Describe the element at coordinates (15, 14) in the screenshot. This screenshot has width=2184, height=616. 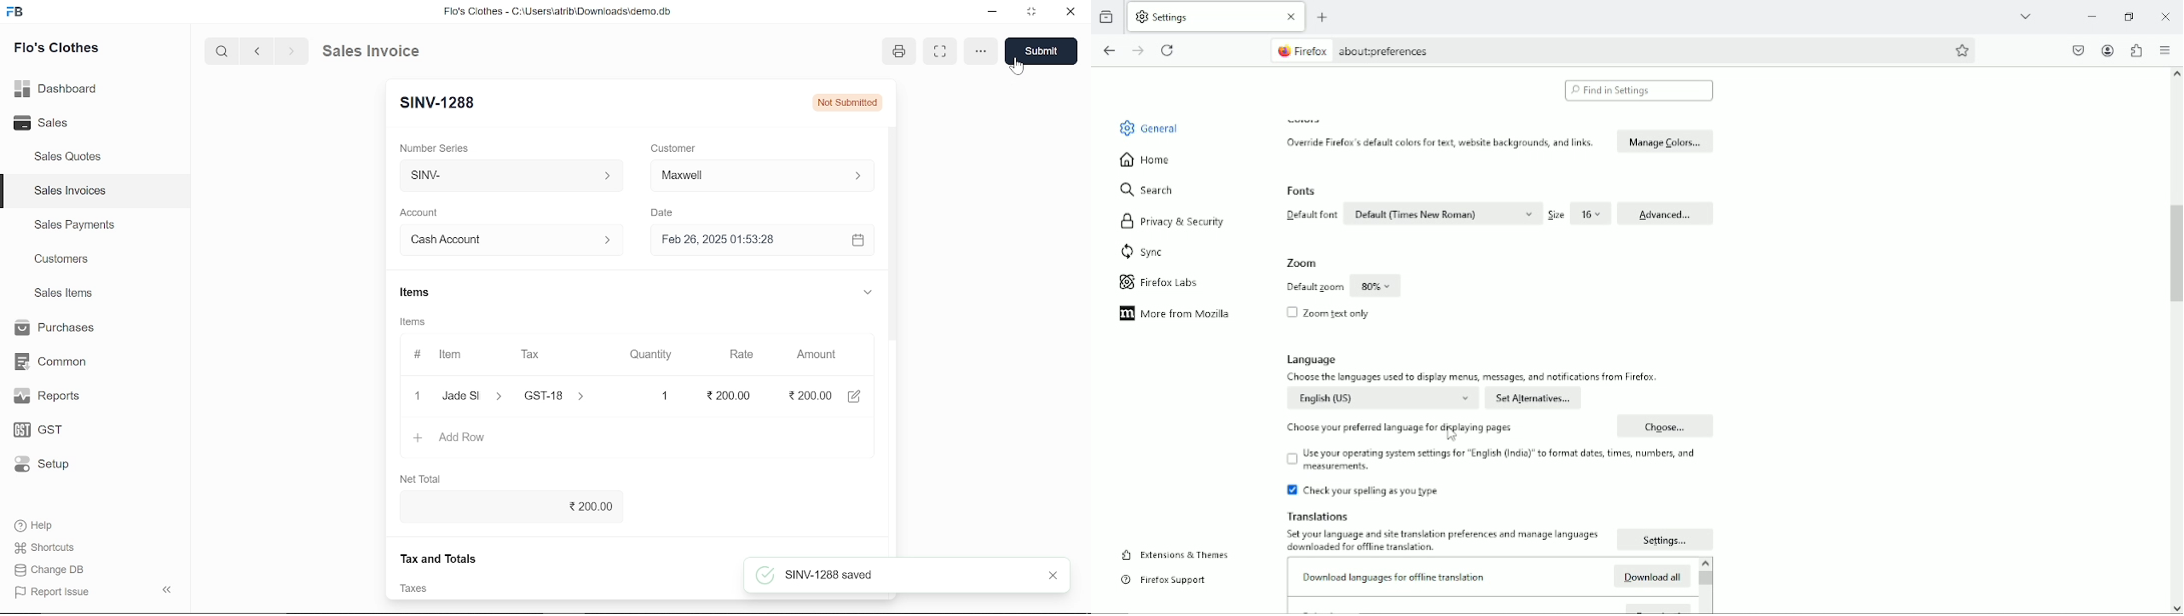
I see `frappe books` at that location.